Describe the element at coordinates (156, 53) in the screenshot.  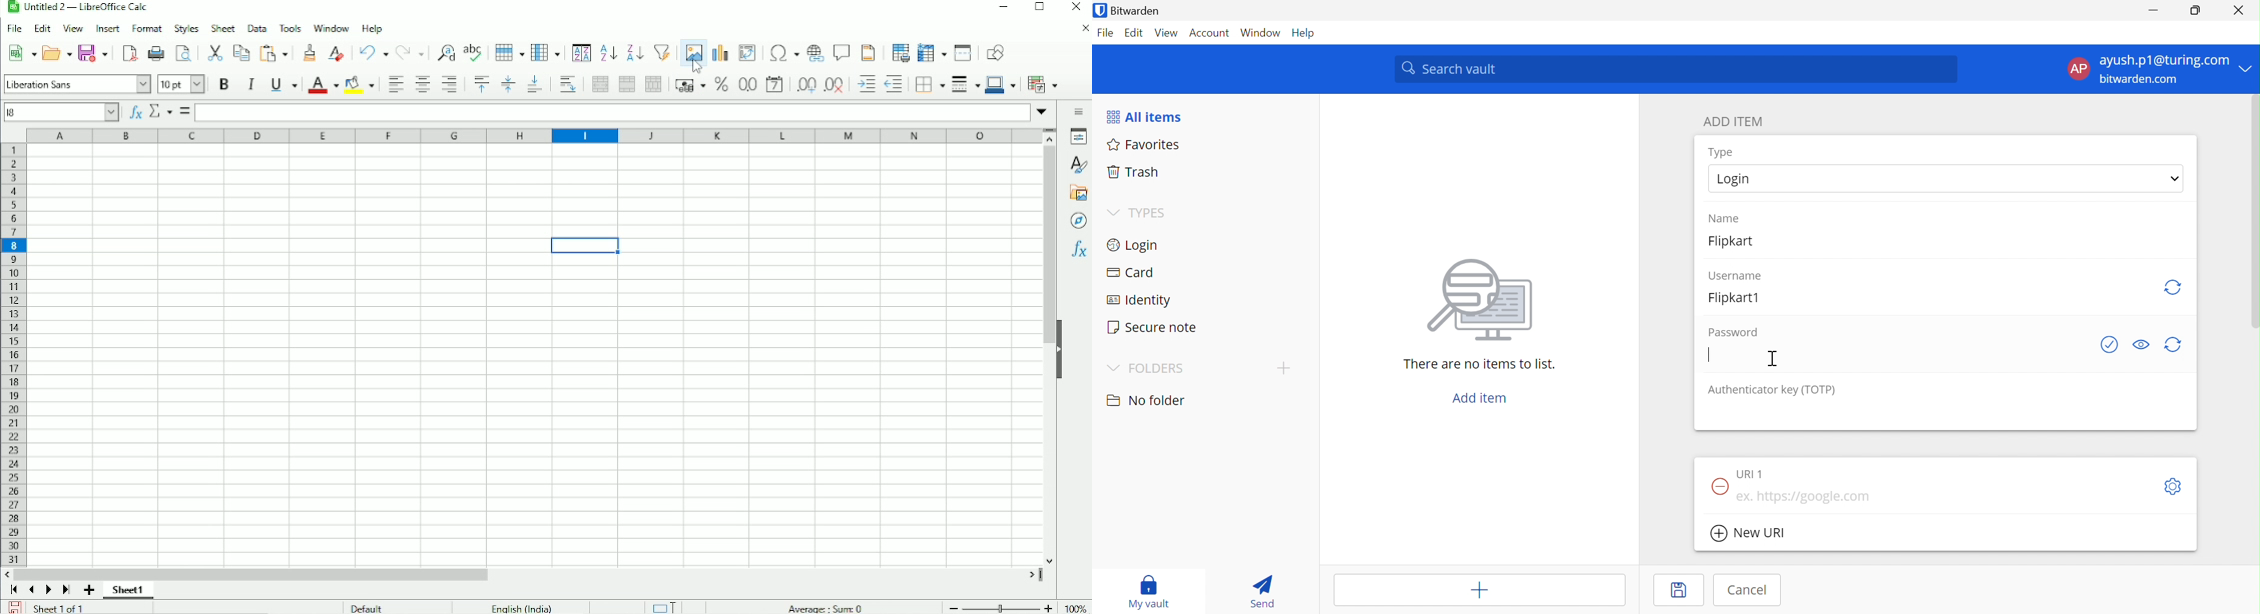
I see `Print` at that location.